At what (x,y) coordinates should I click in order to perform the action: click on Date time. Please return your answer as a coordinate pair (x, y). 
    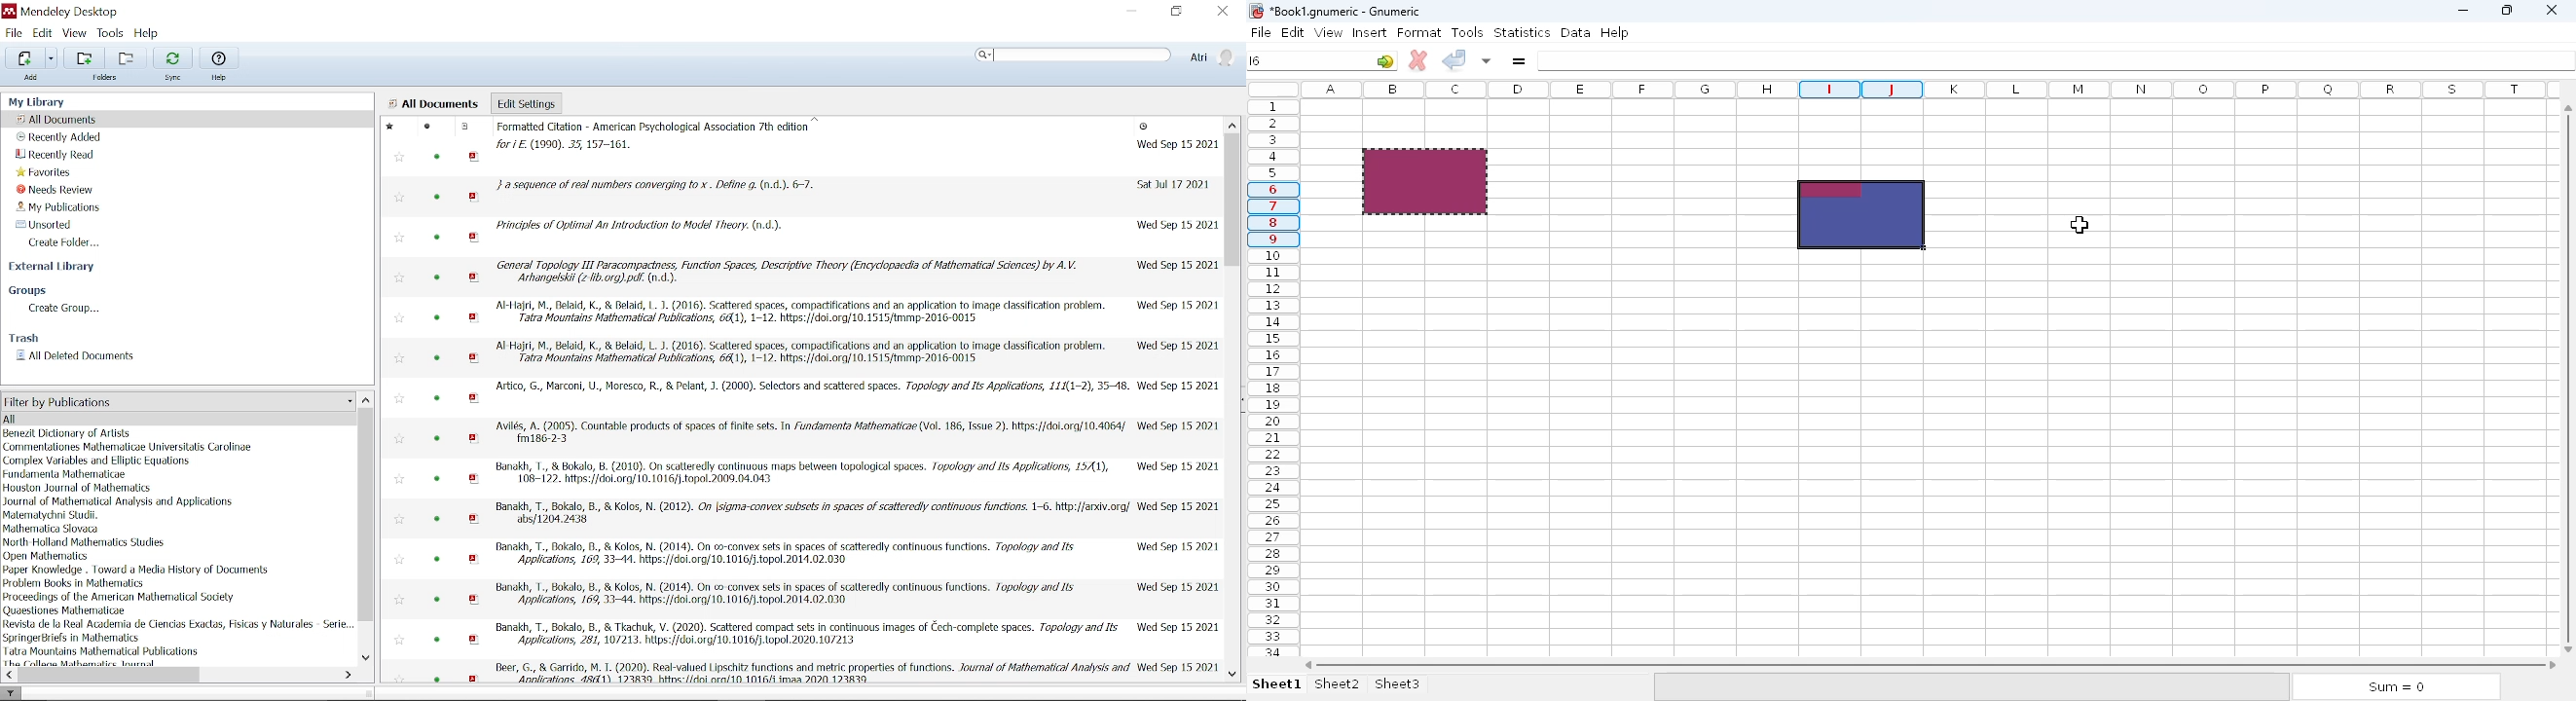
    Looking at the image, I should click on (1177, 226).